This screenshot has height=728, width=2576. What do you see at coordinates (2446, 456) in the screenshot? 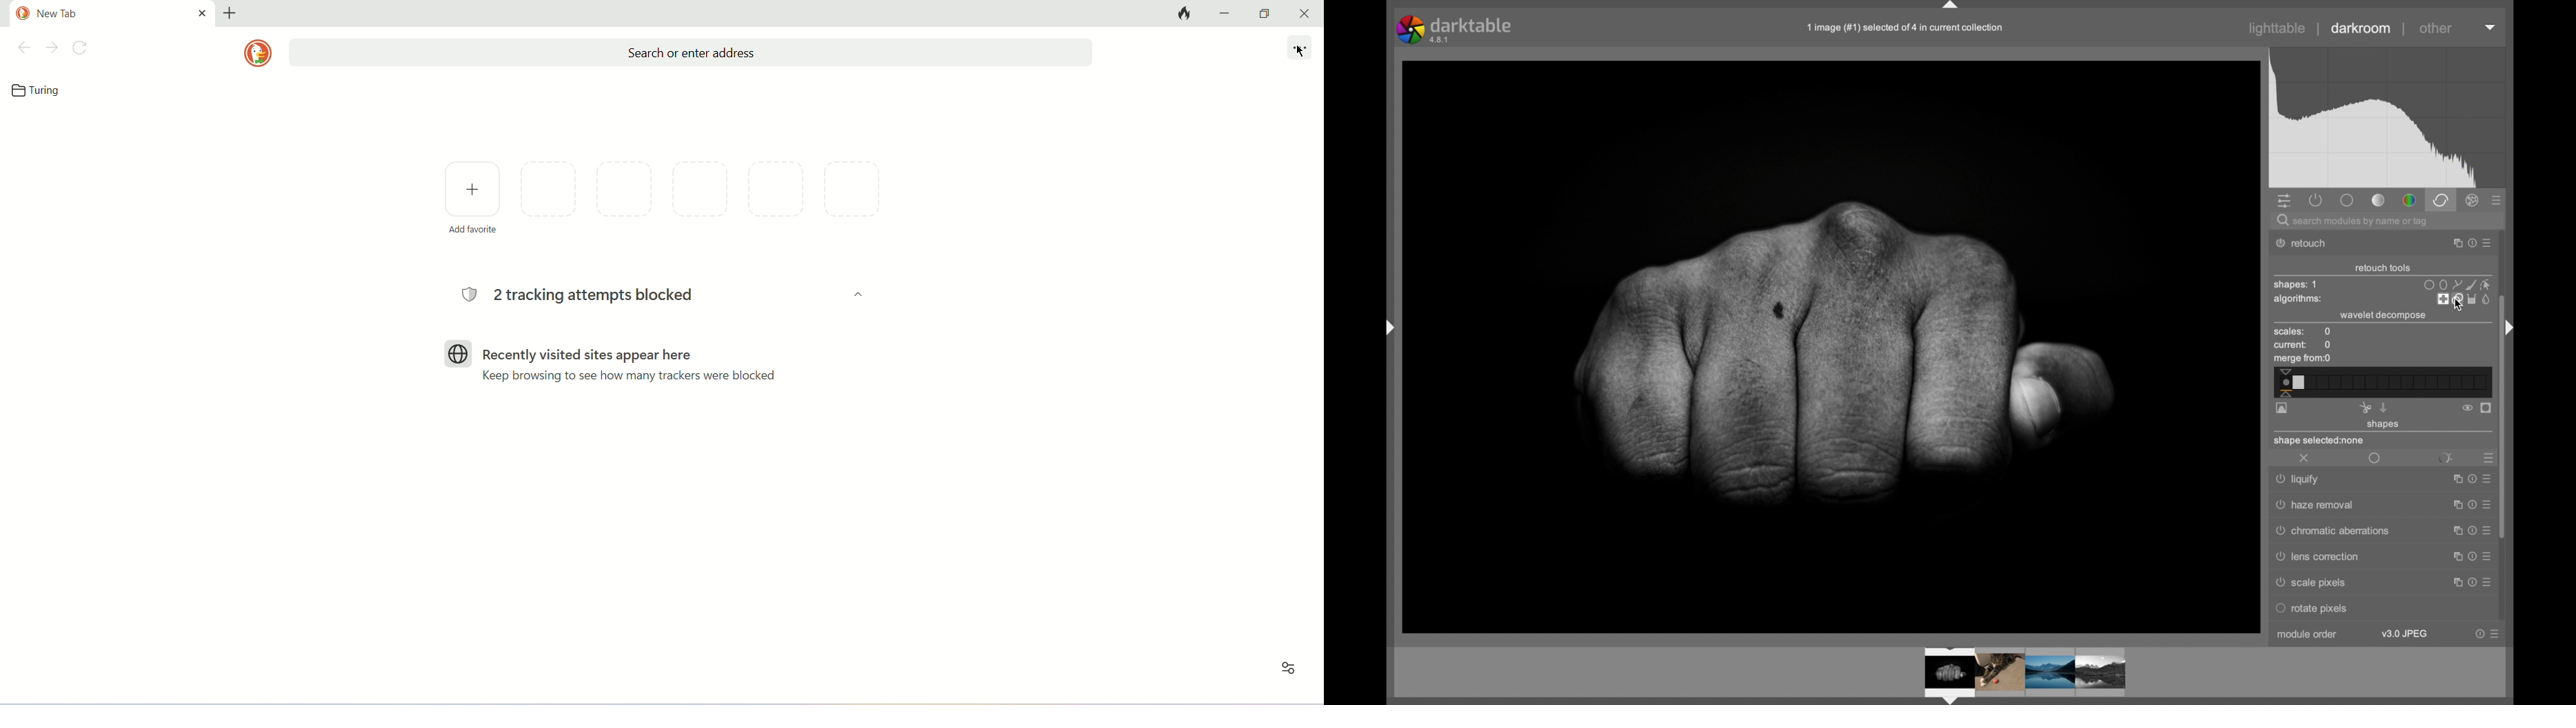
I see `parametric mask` at bounding box center [2446, 456].